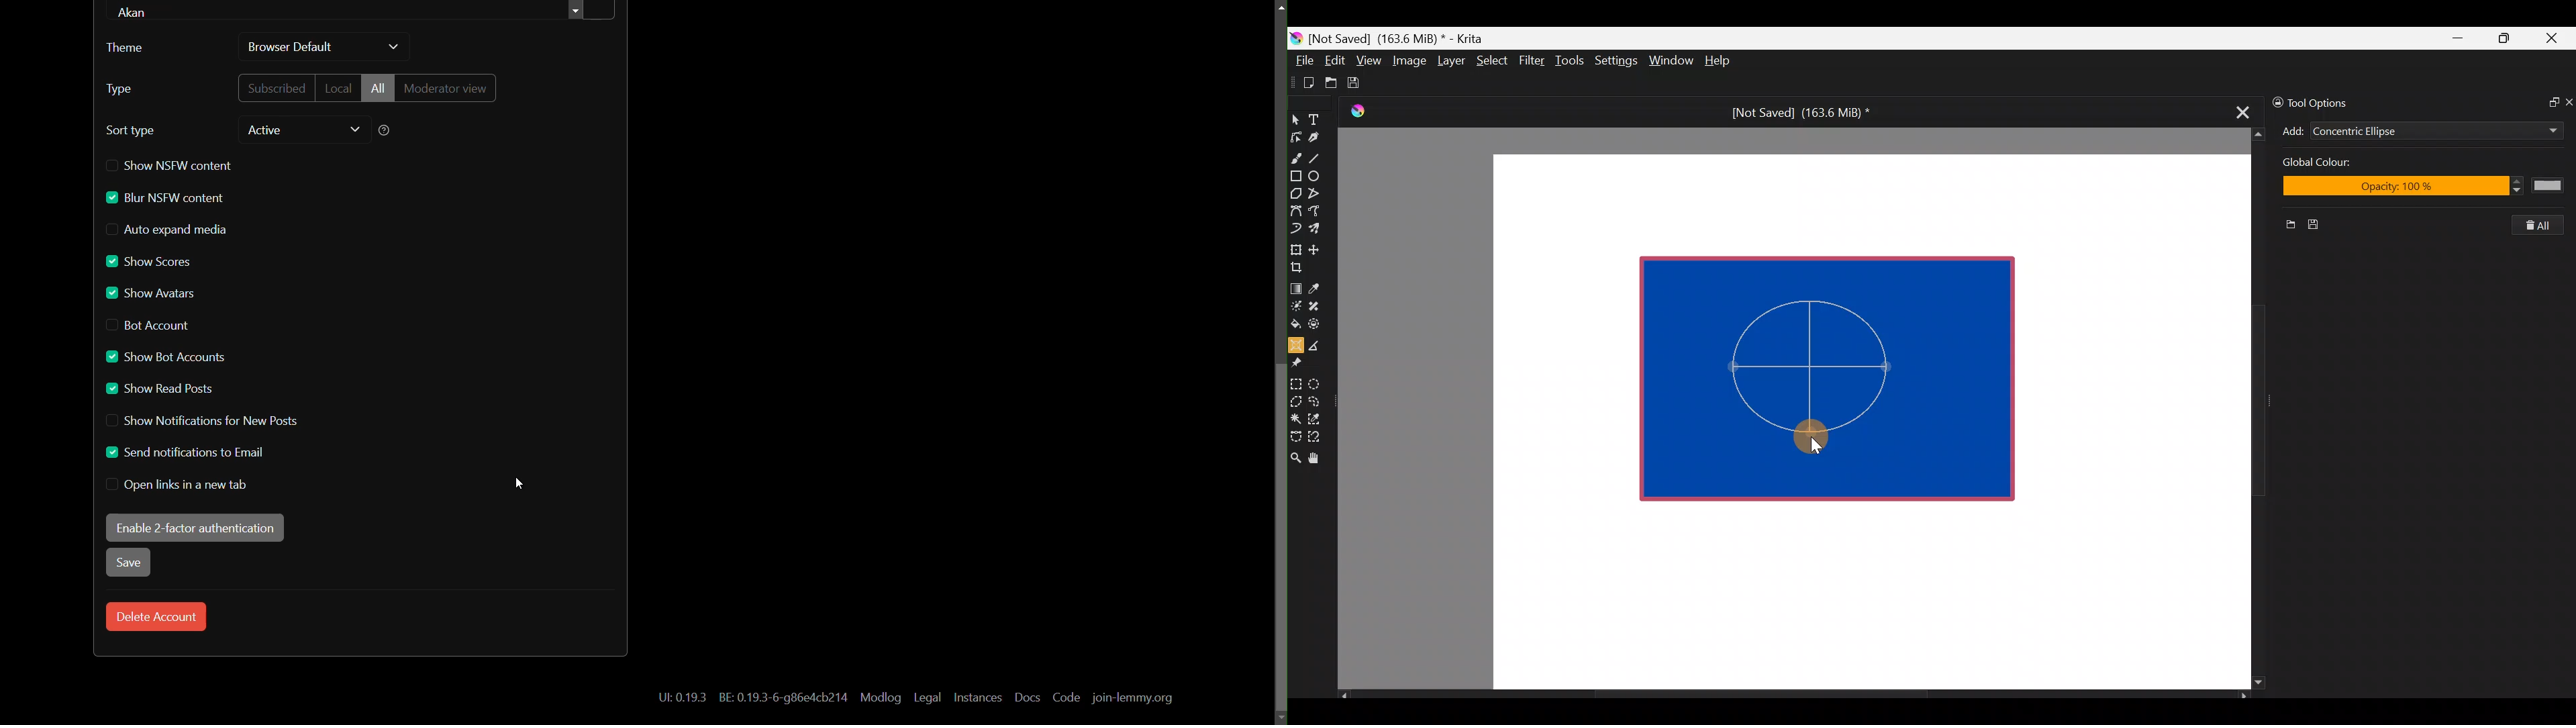 The width and height of the screenshot is (2576, 728). I want to click on Minimize, so click(2459, 38).